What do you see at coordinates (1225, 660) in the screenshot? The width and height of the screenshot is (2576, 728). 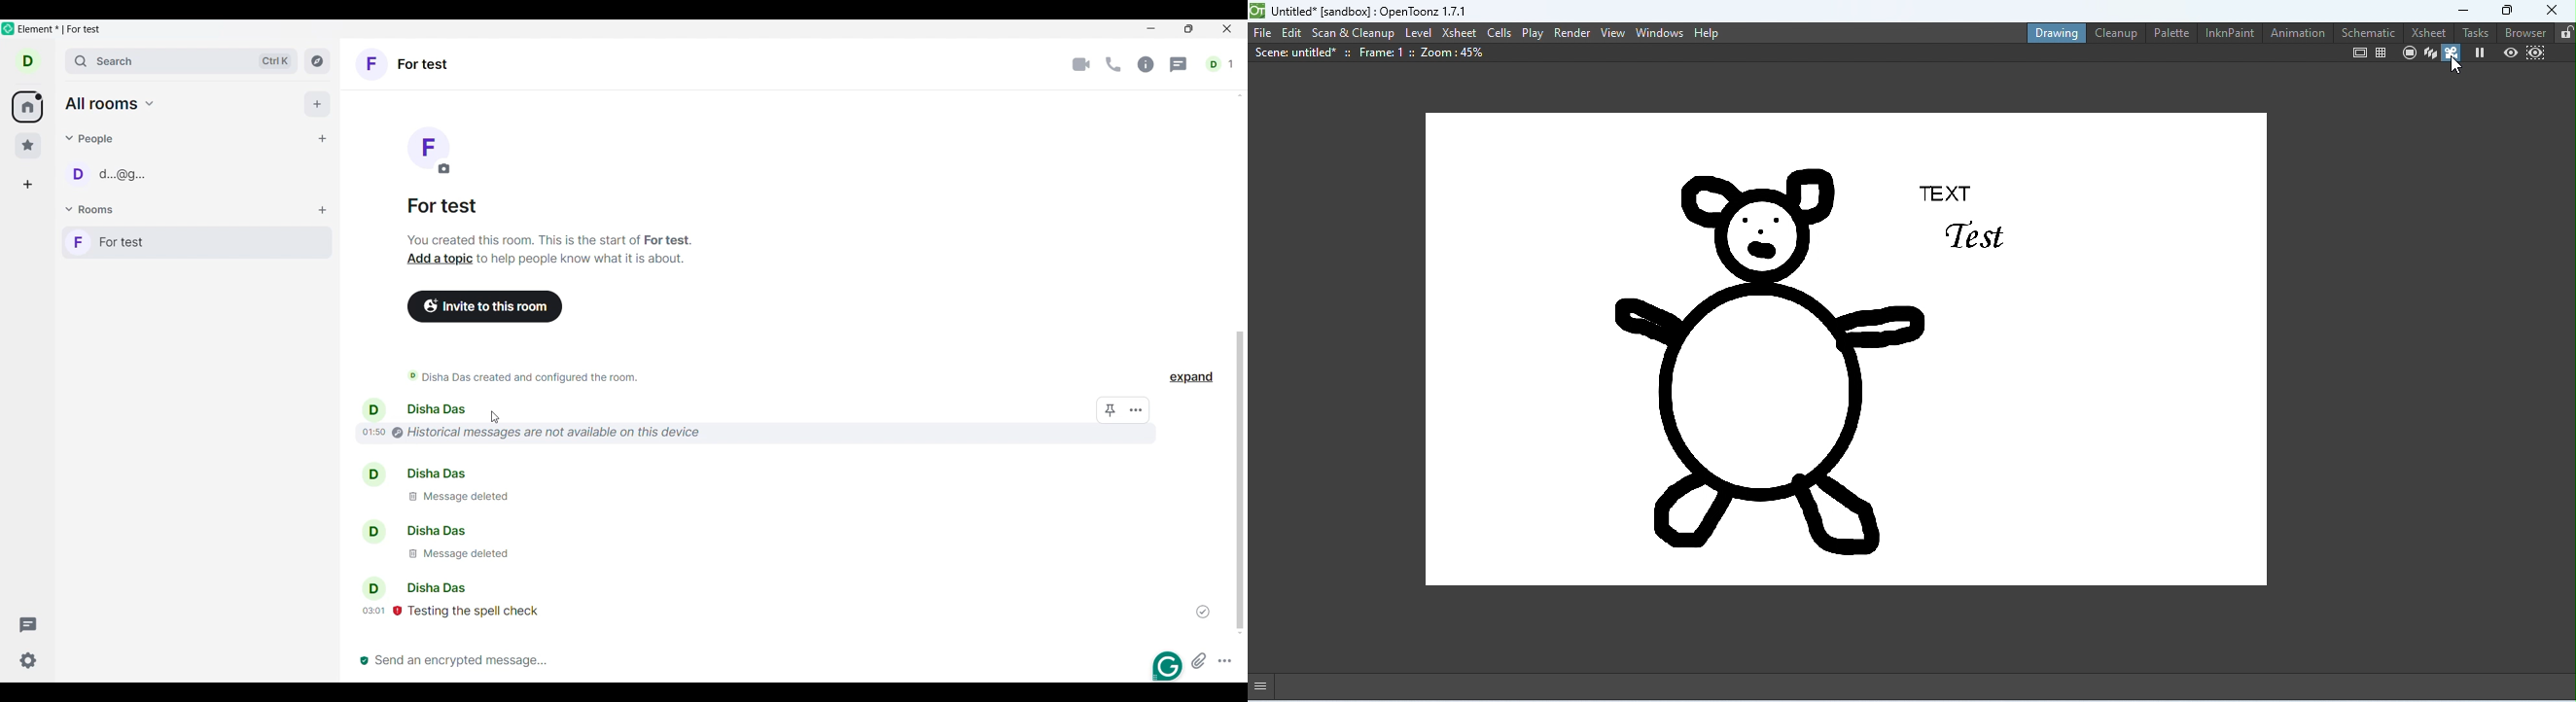 I see `More options` at bounding box center [1225, 660].